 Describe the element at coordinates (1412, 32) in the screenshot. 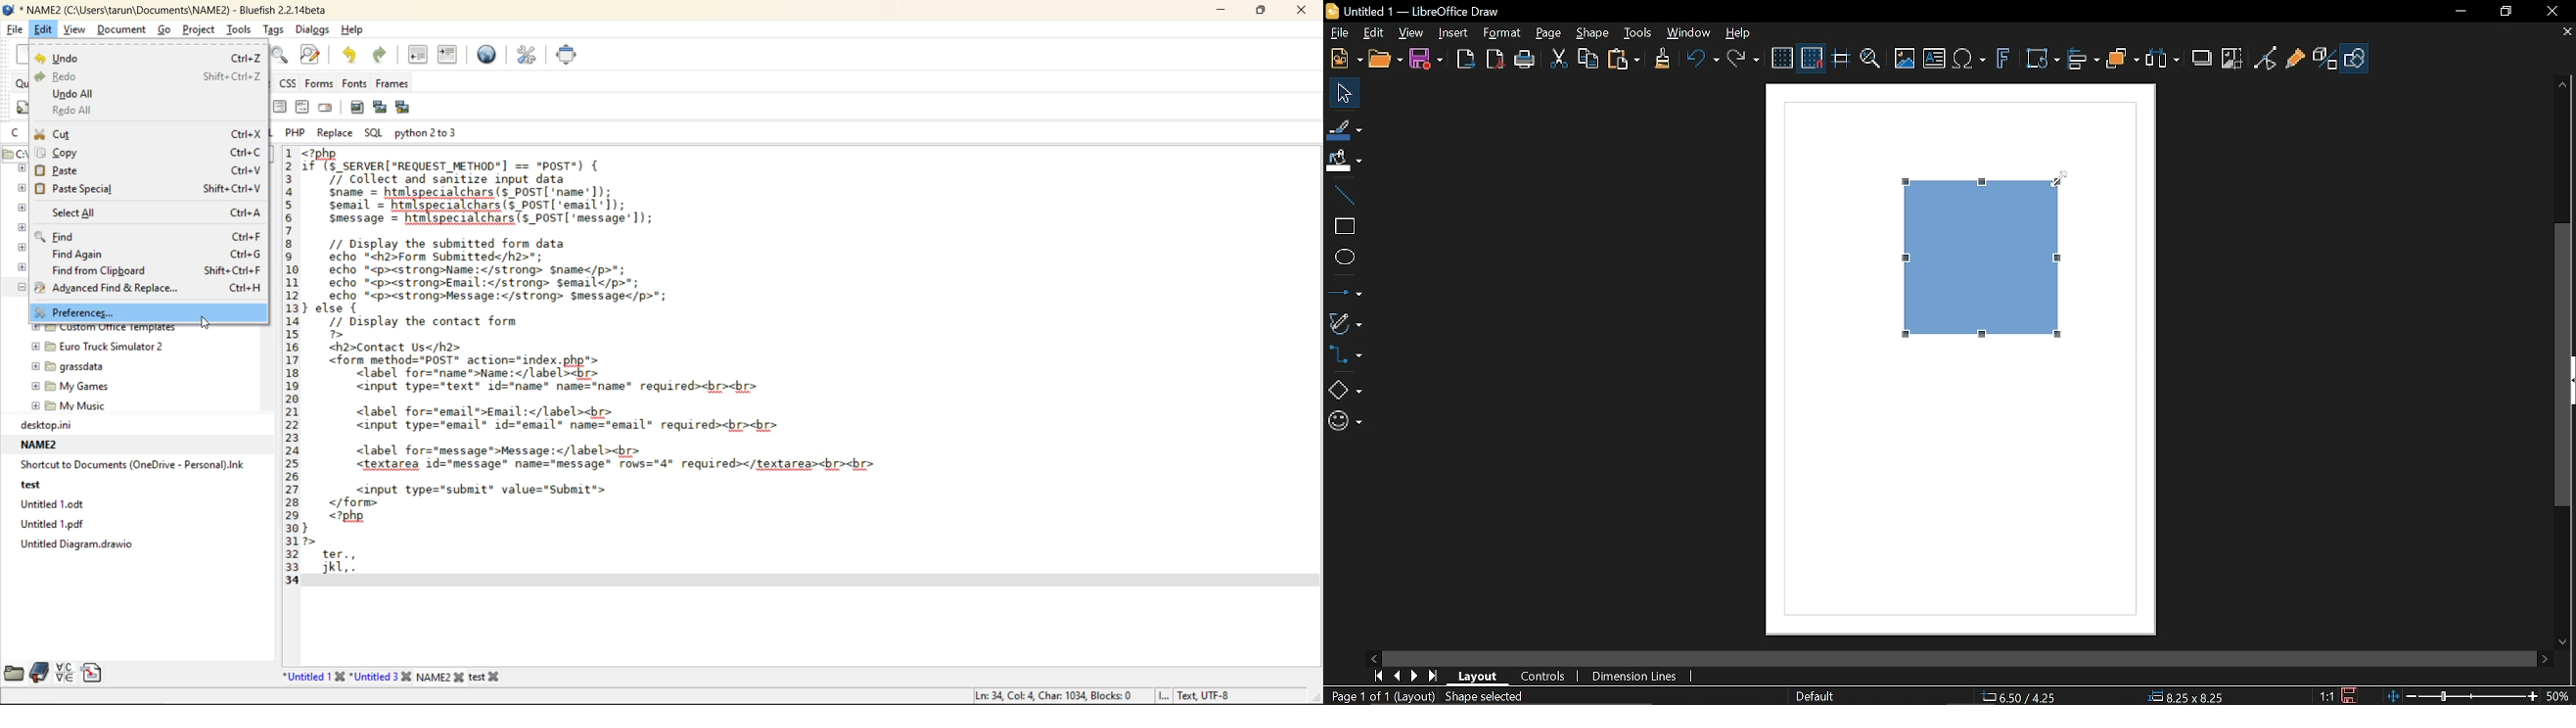

I see `View` at that location.